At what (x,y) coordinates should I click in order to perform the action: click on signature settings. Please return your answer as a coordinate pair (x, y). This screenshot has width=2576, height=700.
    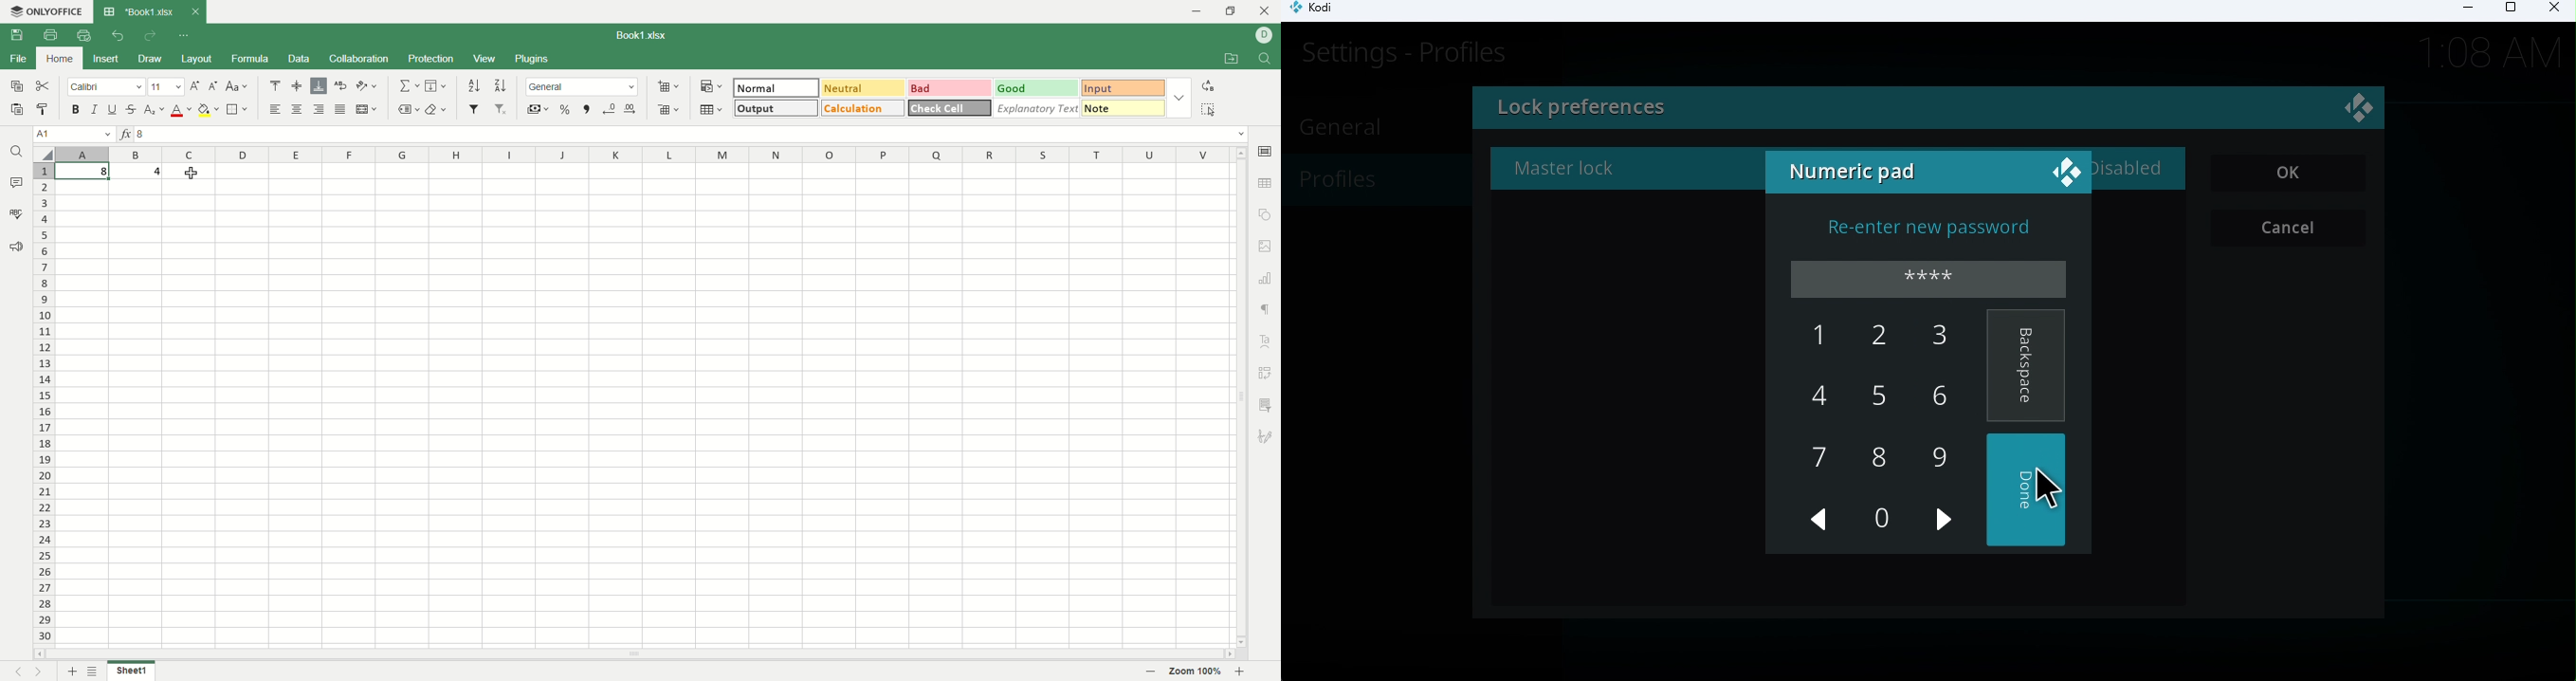
    Looking at the image, I should click on (1266, 435).